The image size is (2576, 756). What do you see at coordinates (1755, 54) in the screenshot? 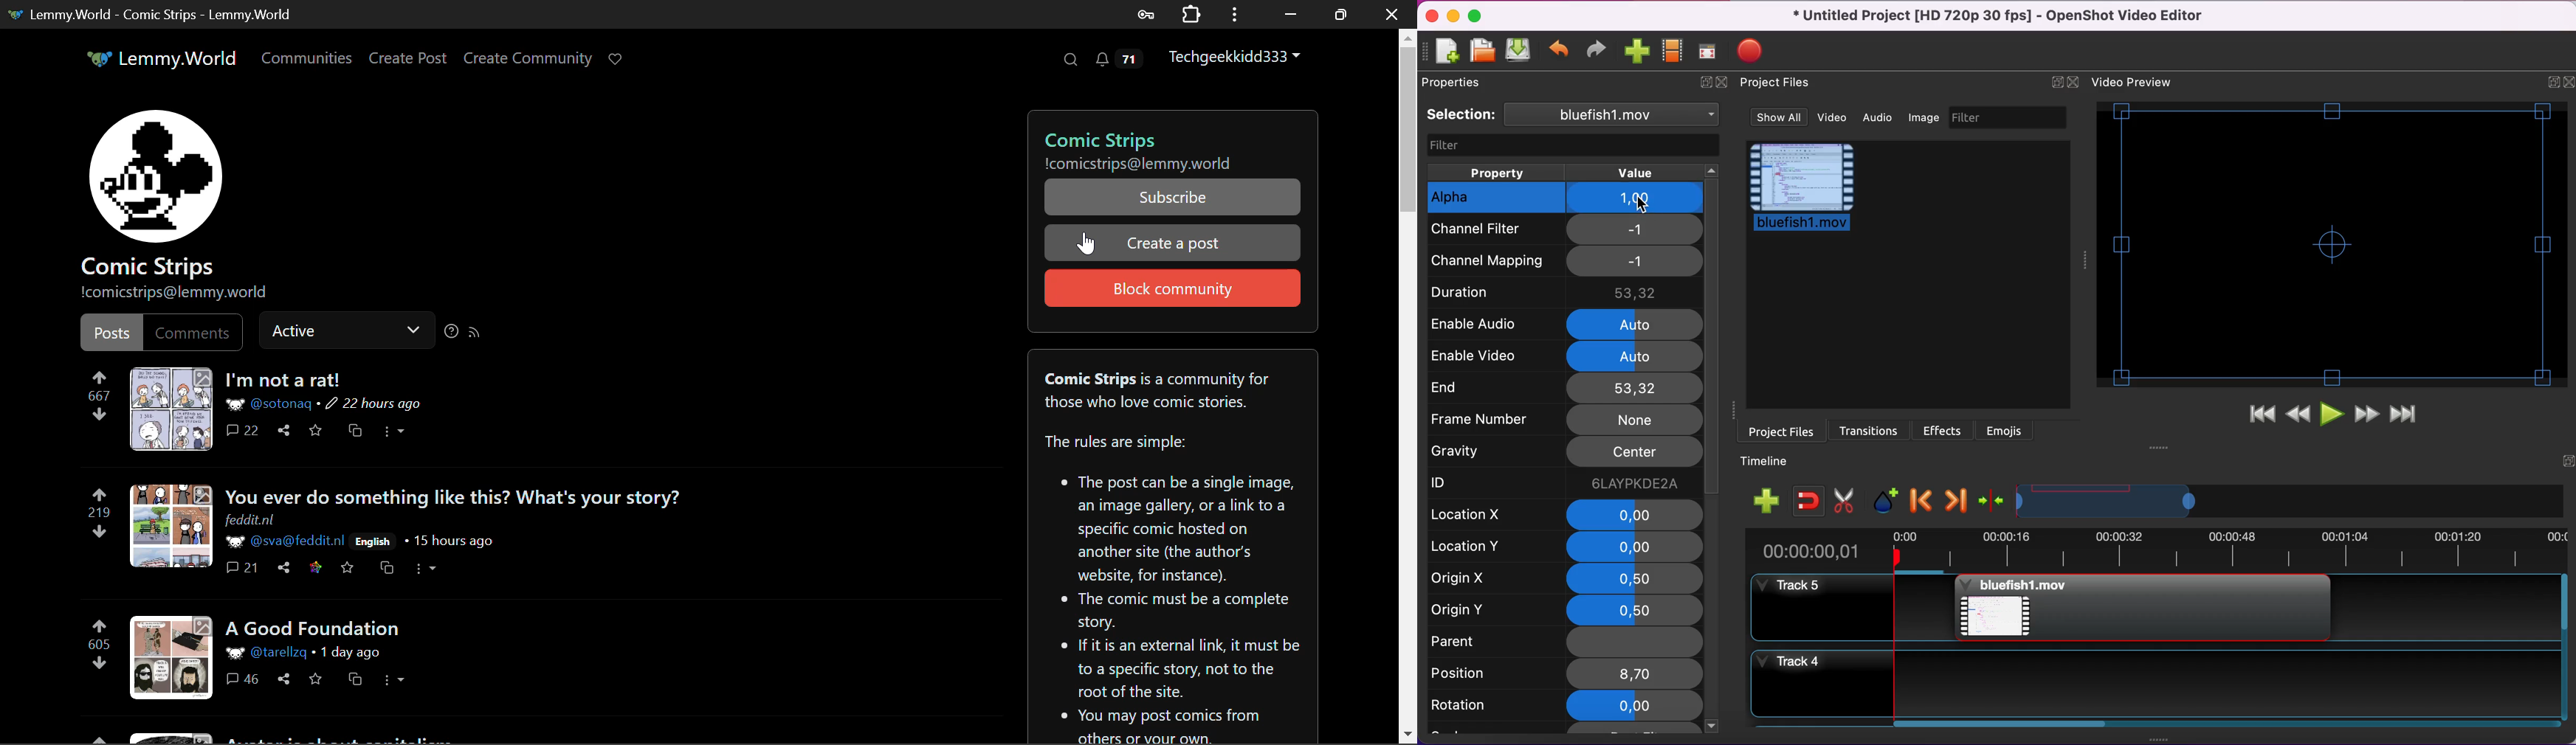
I see `export video` at bounding box center [1755, 54].